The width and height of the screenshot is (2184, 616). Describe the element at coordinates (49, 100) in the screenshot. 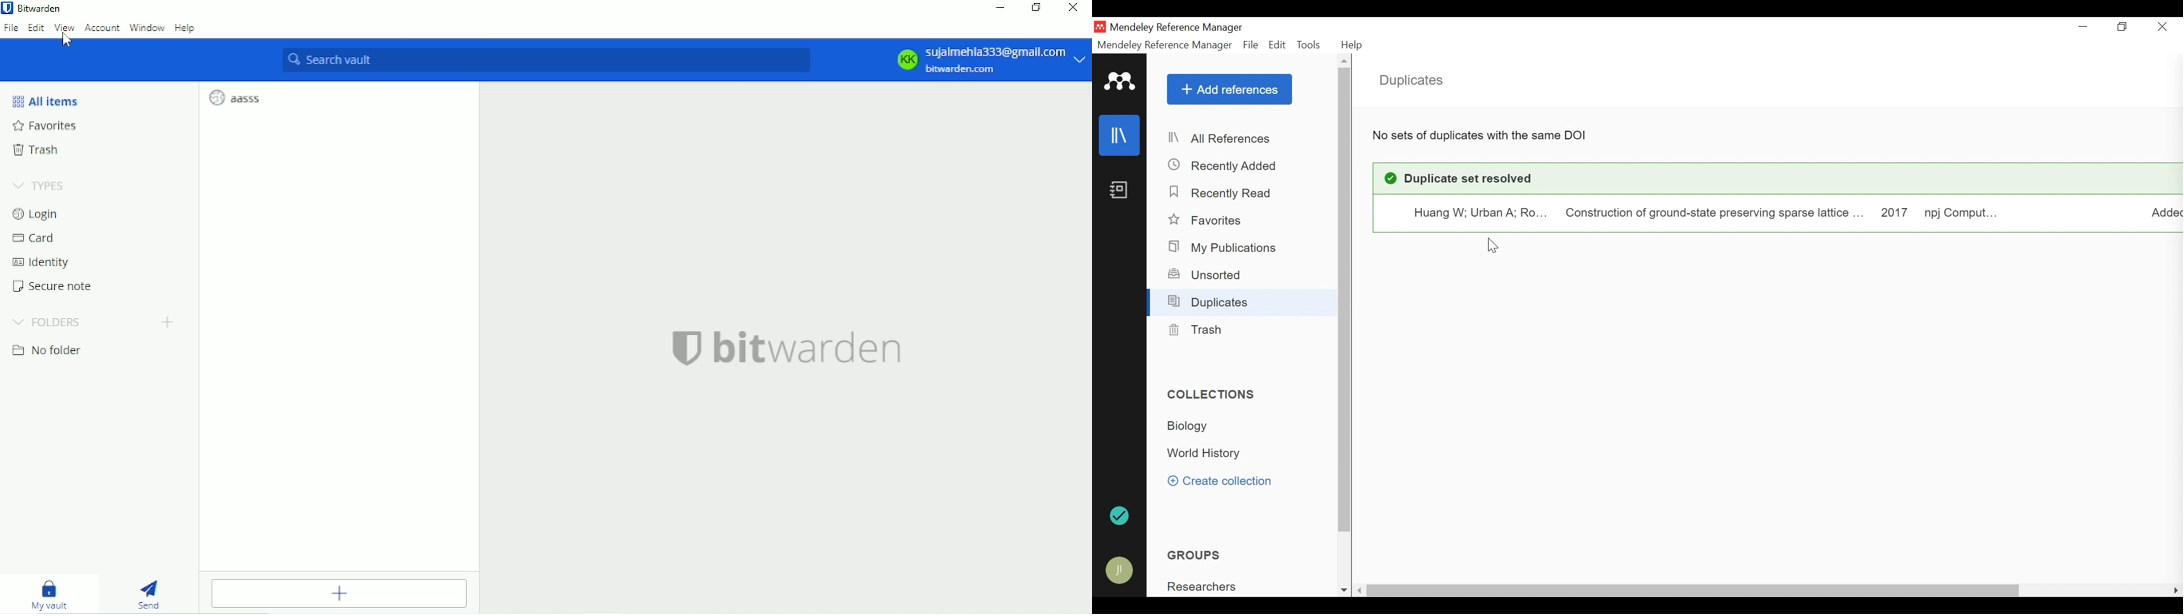

I see `All items` at that location.